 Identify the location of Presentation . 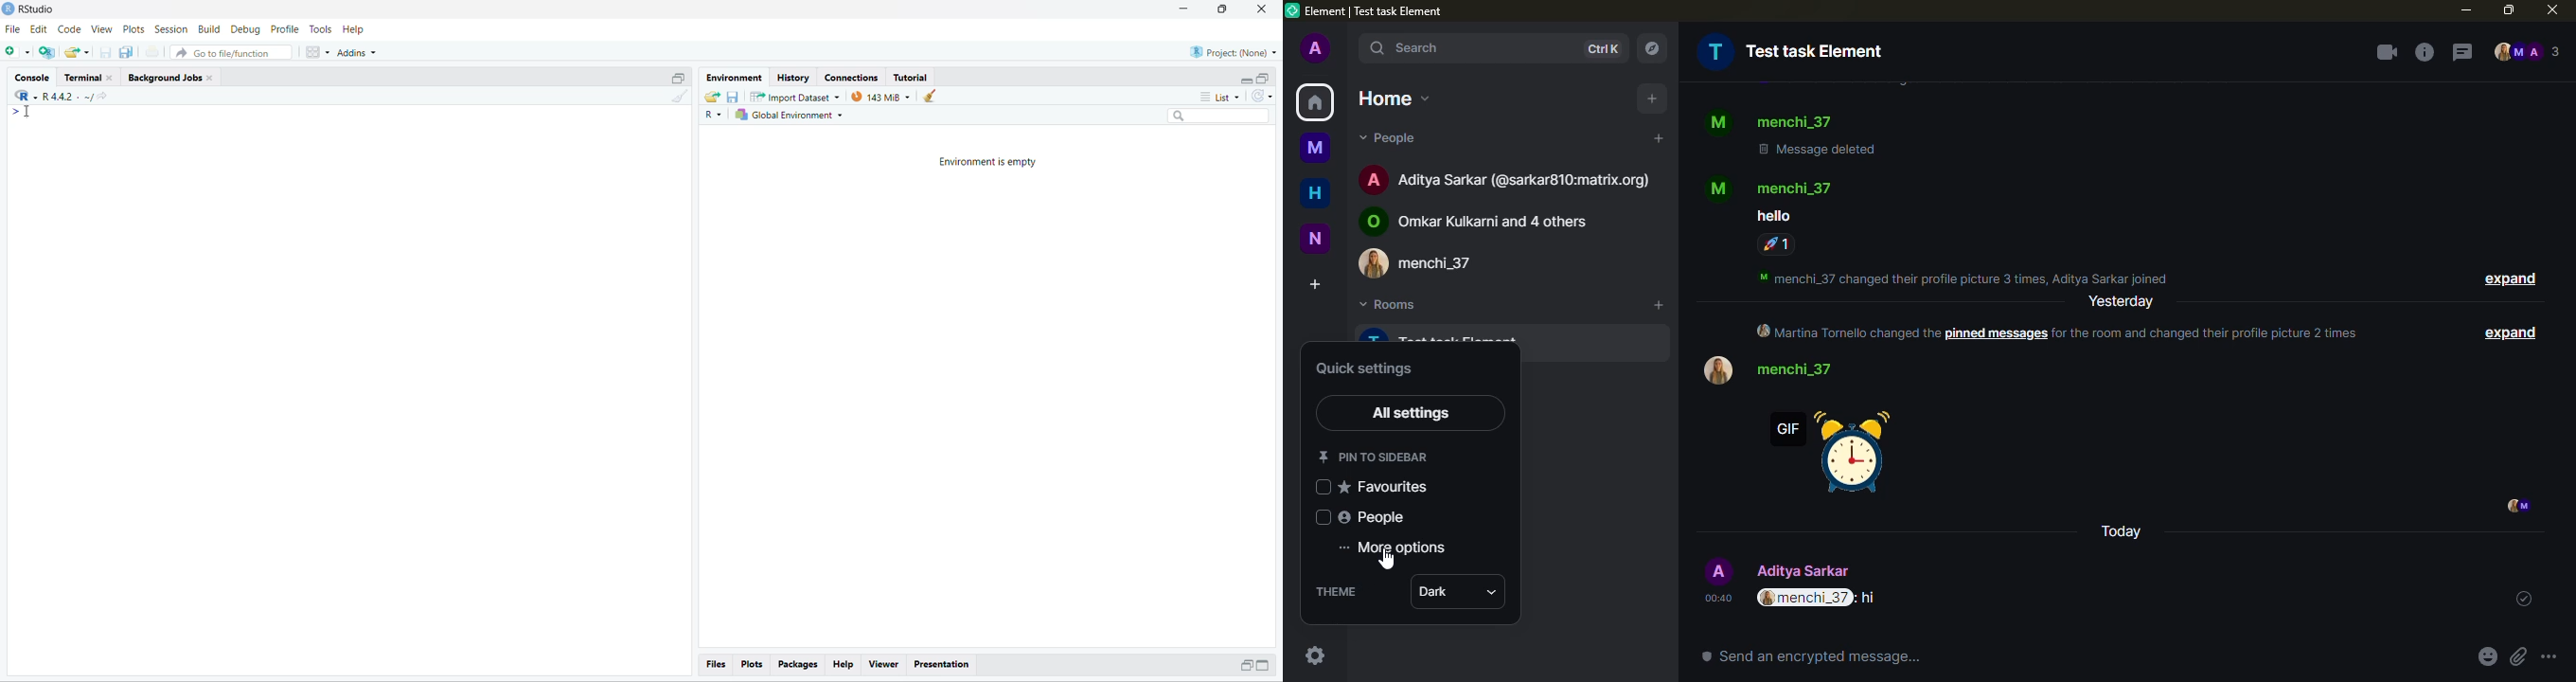
(942, 665).